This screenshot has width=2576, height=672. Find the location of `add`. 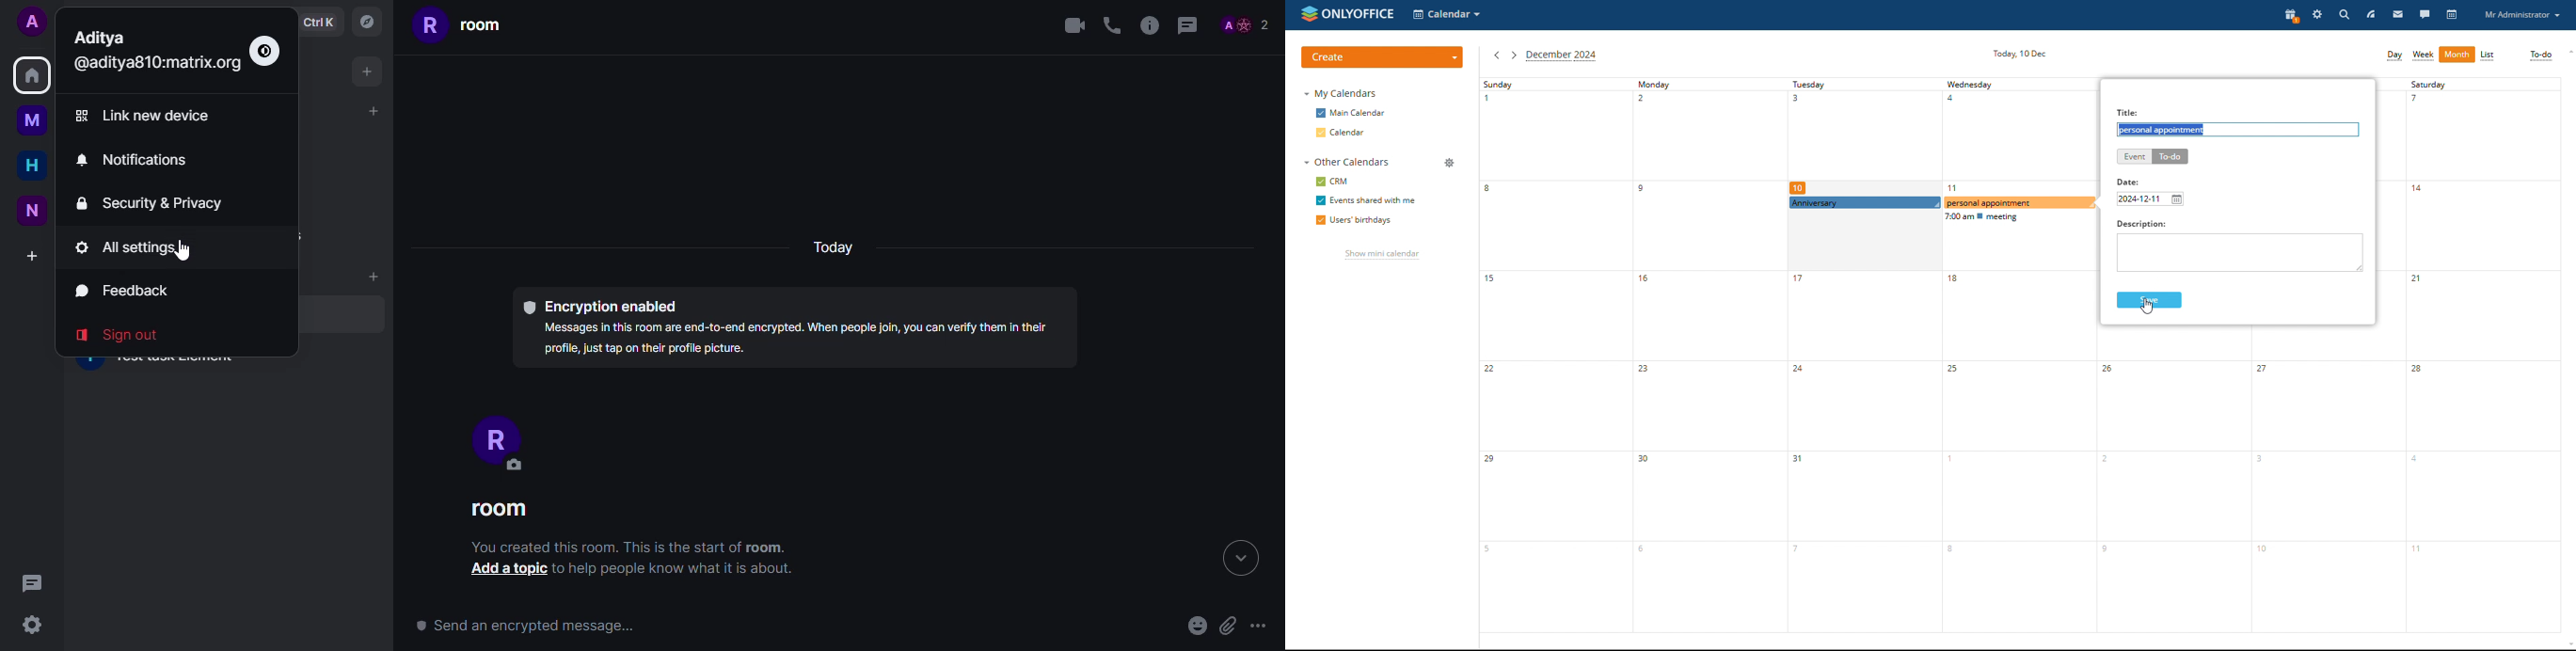

add is located at coordinates (370, 110).